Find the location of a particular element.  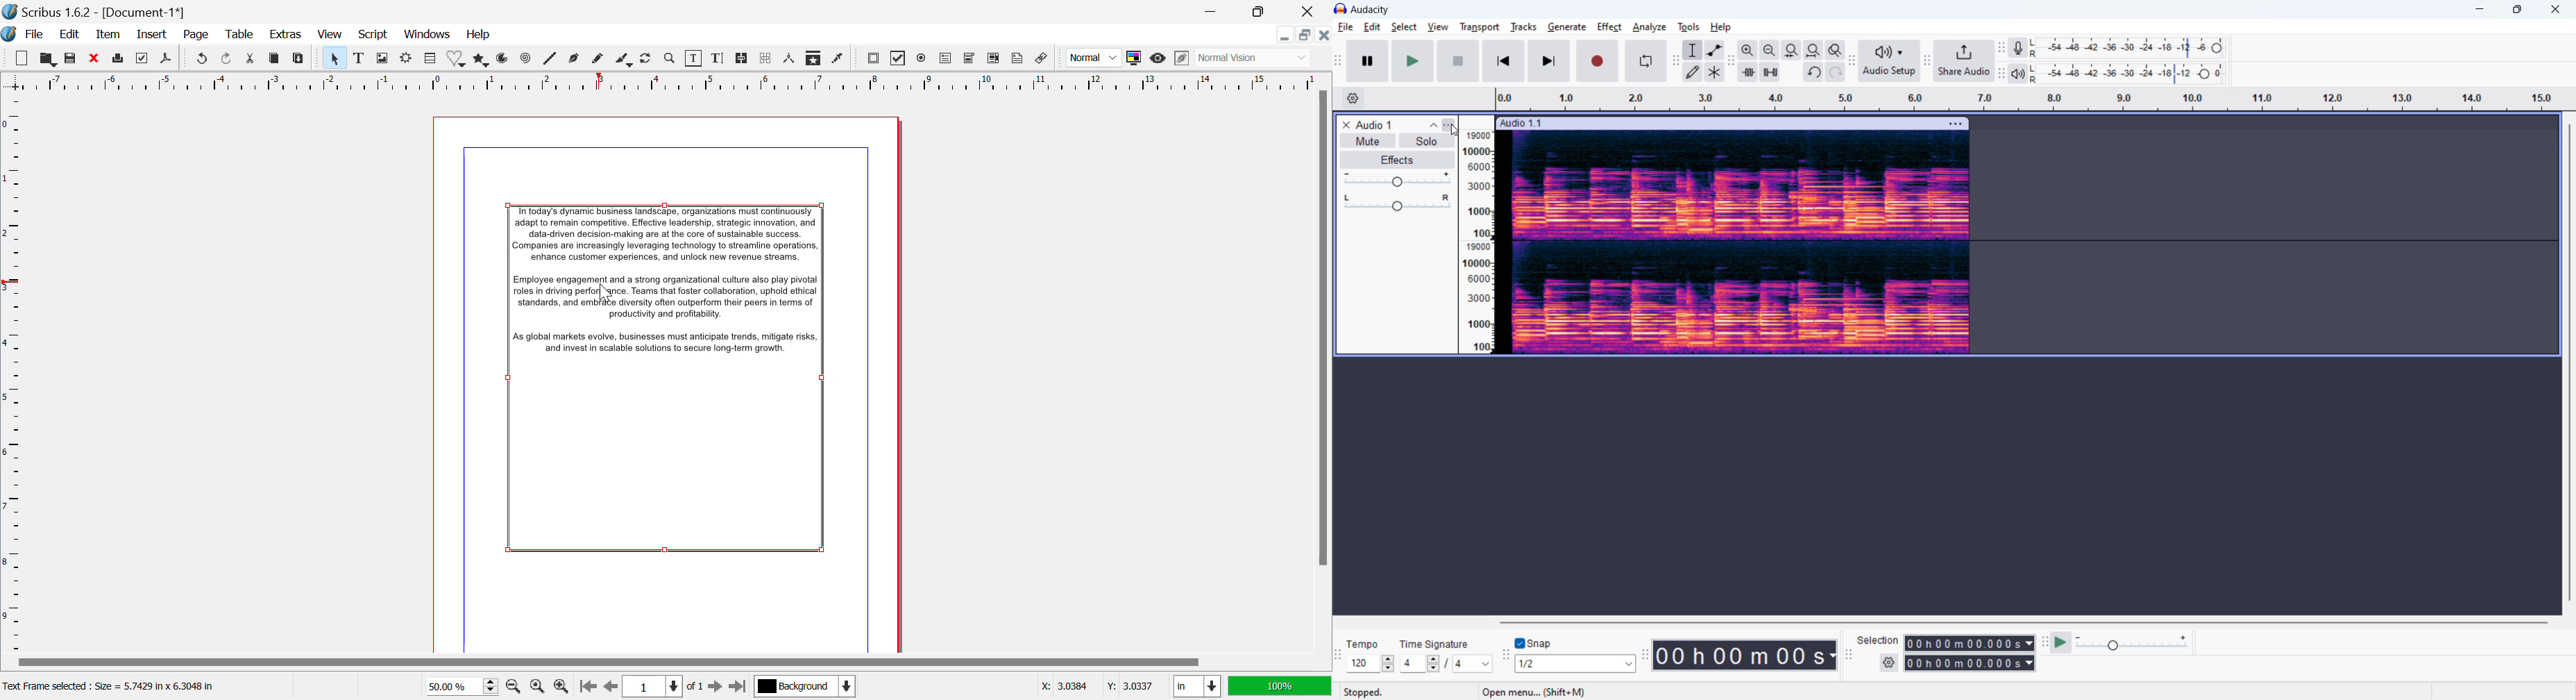

Redo is located at coordinates (204, 58).